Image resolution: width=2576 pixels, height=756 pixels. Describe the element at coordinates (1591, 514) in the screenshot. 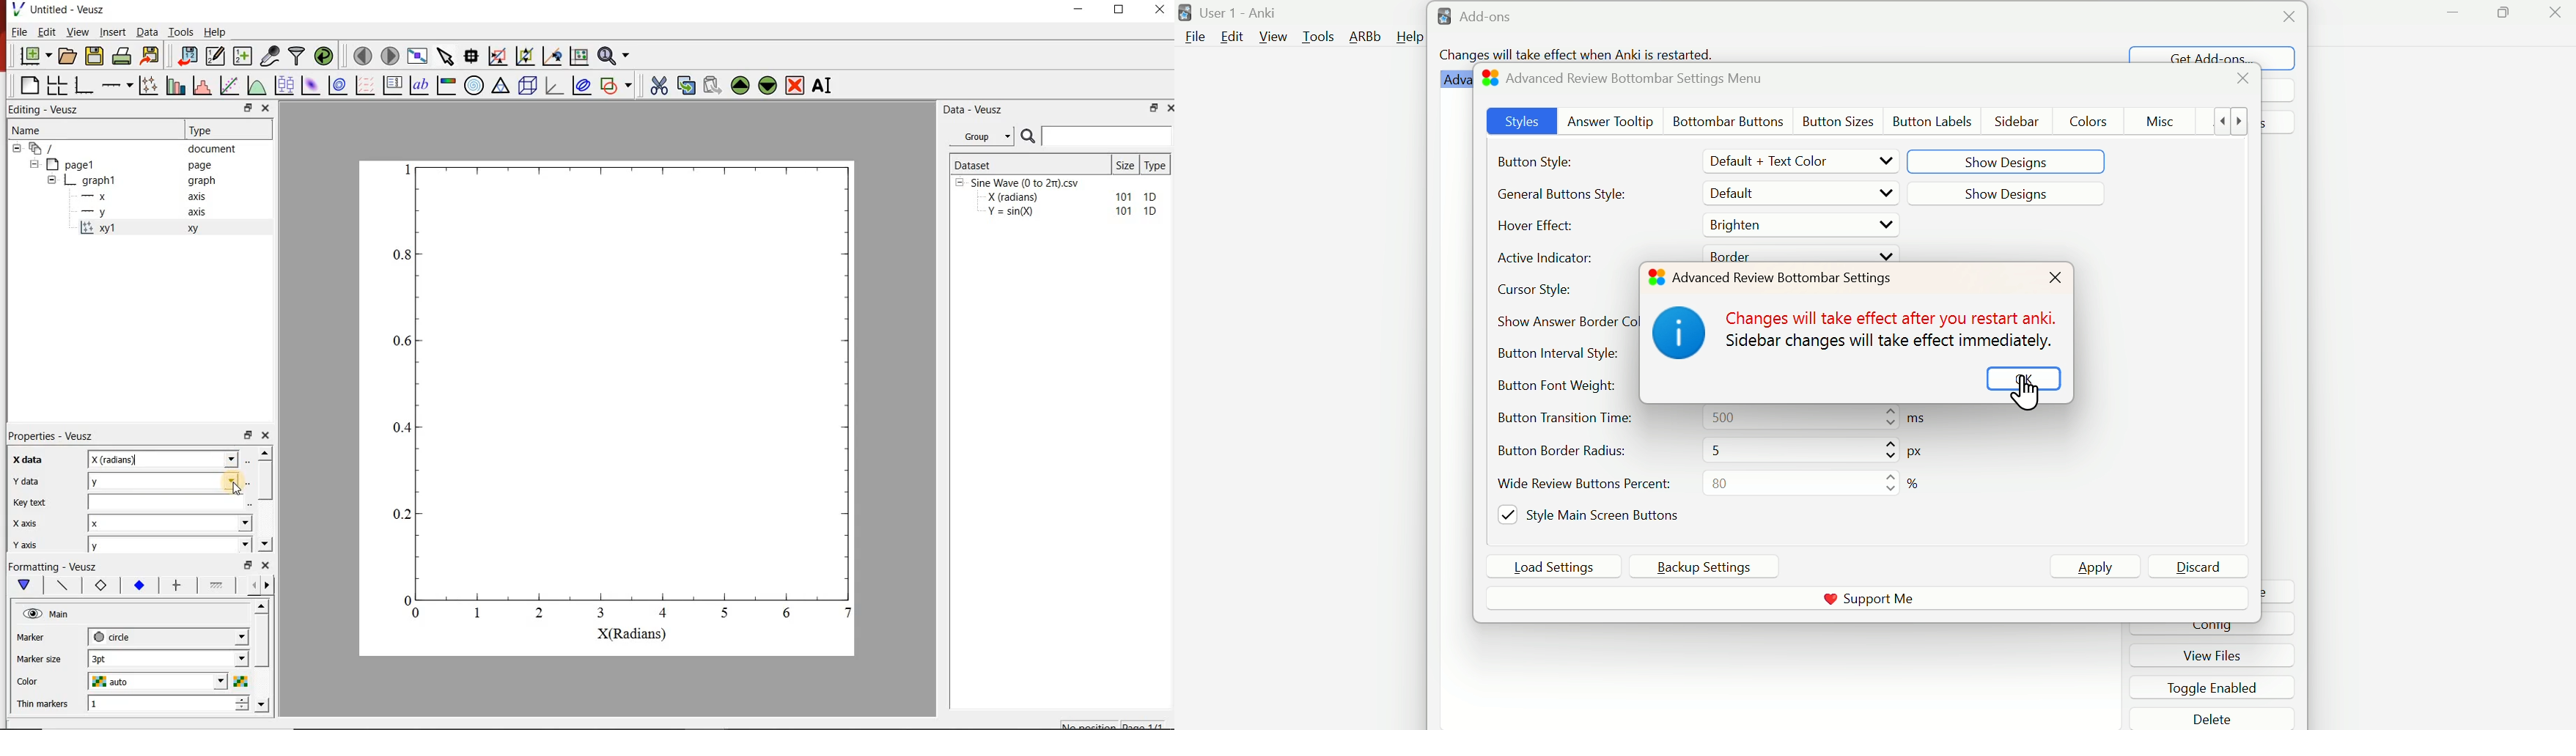

I see `Style Main Screen Buttons` at that location.